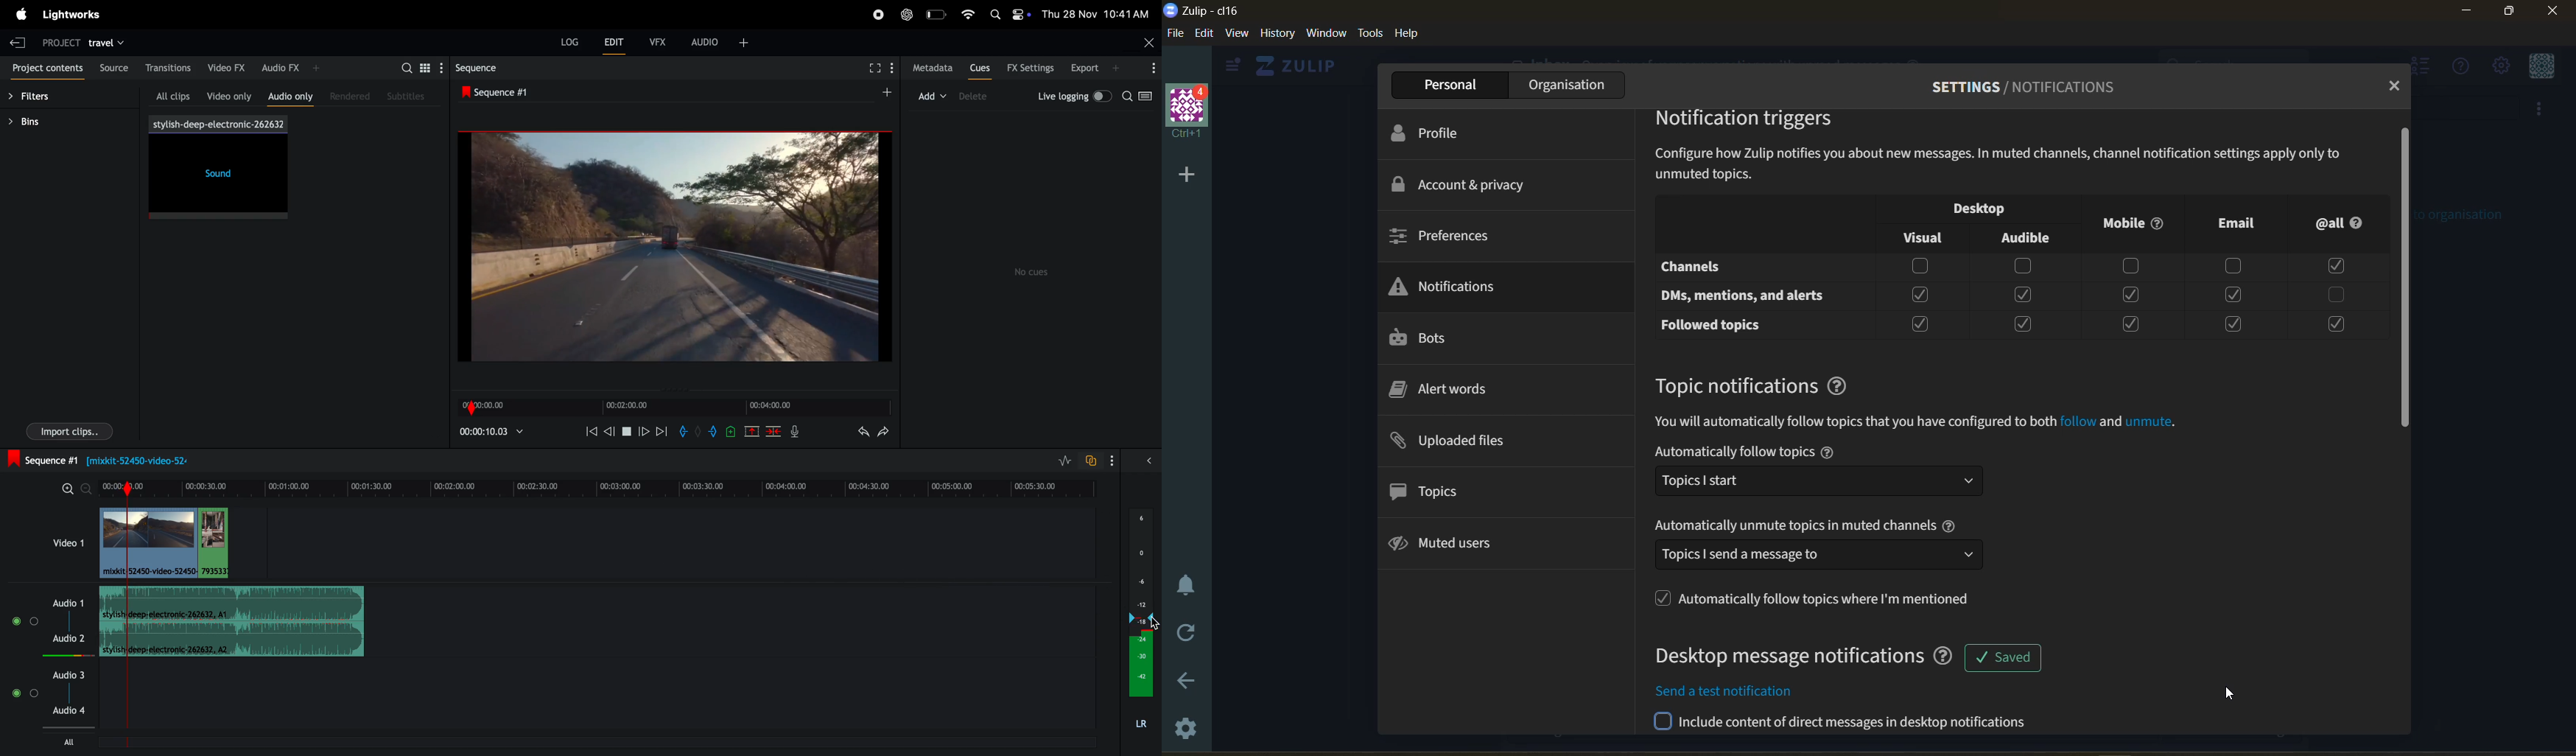 This screenshot has height=756, width=2576. What do you see at coordinates (2340, 266) in the screenshot?
I see `Checkbox` at bounding box center [2340, 266].